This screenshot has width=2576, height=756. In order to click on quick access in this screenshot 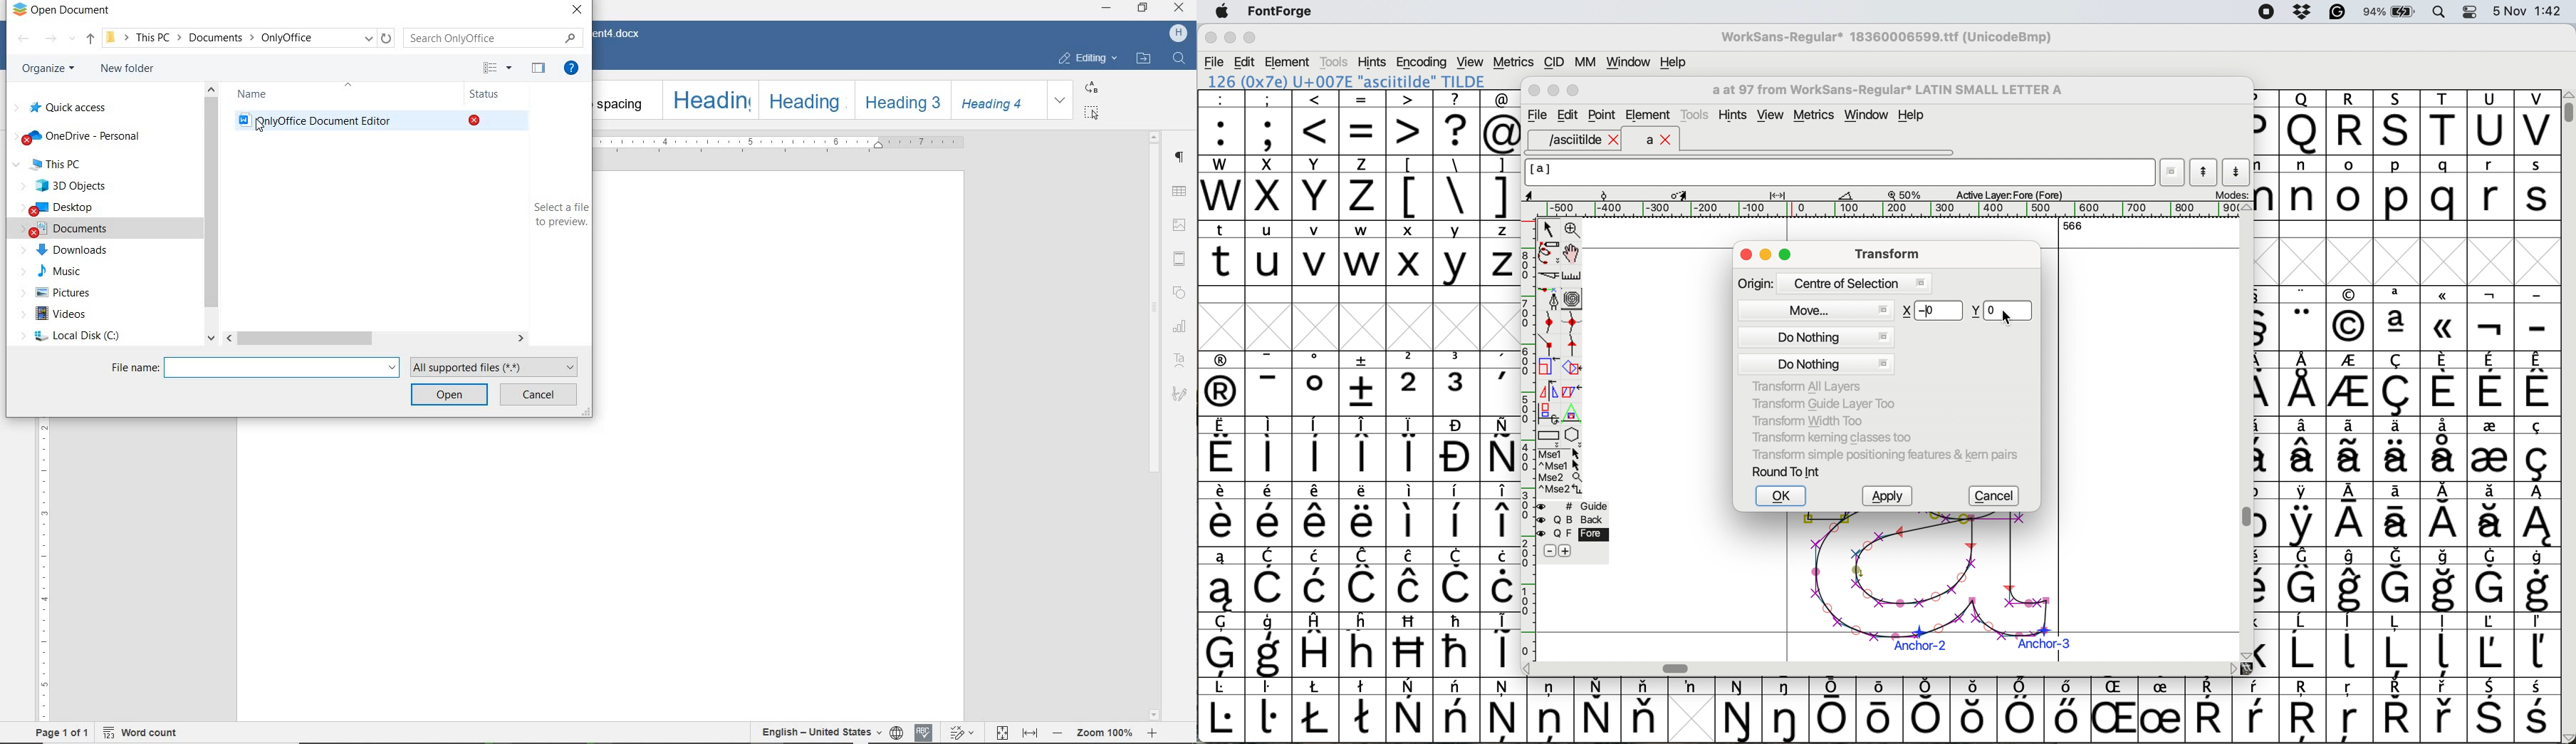, I will do `click(78, 110)`.